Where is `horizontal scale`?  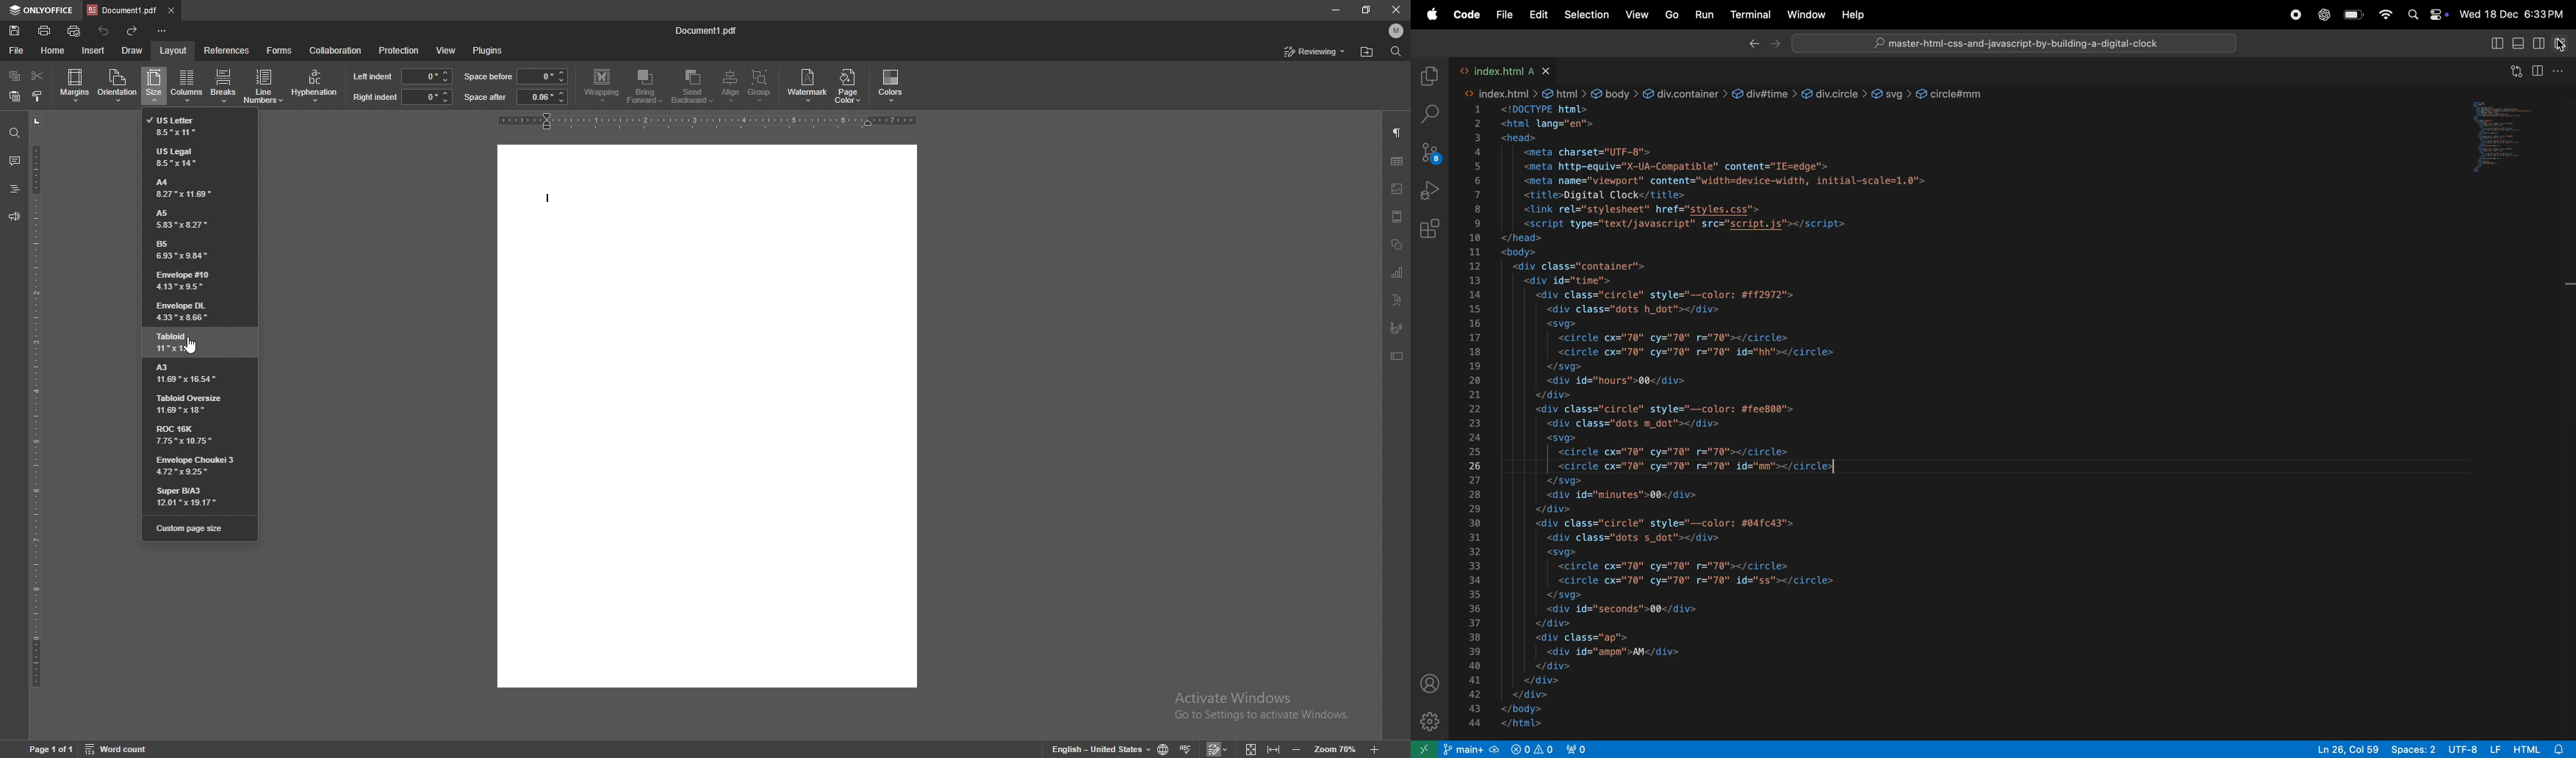
horizontal scale is located at coordinates (708, 120).